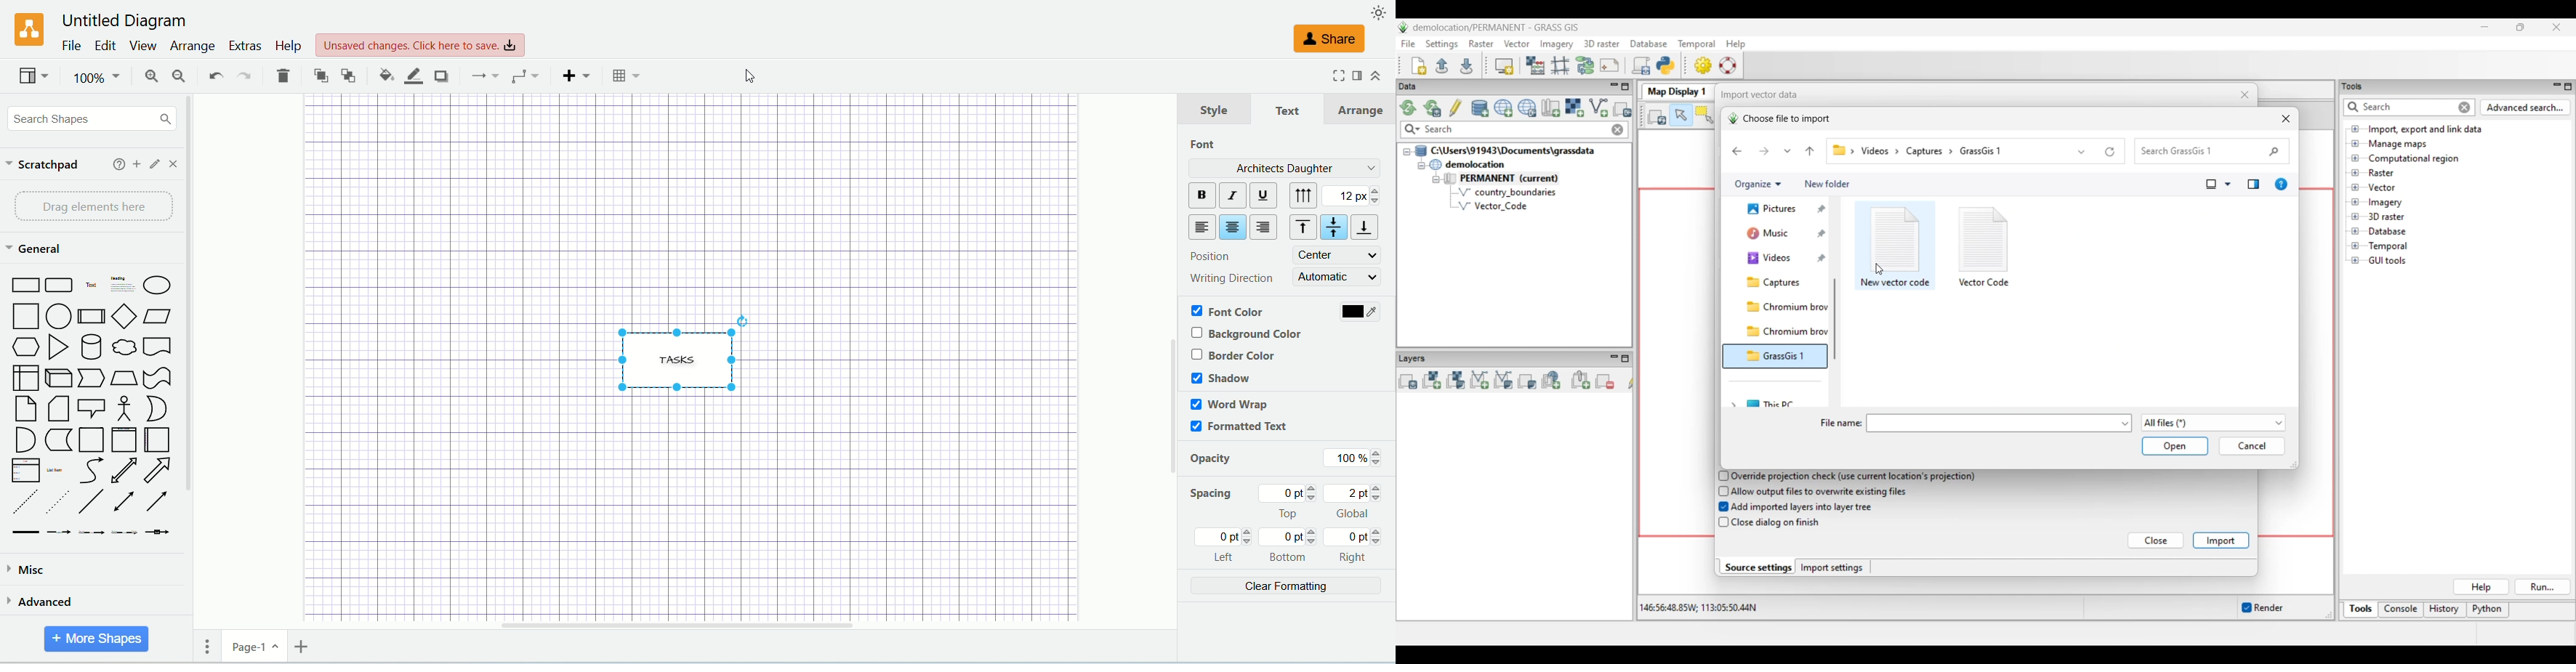  I want to click on shadow, so click(440, 76).